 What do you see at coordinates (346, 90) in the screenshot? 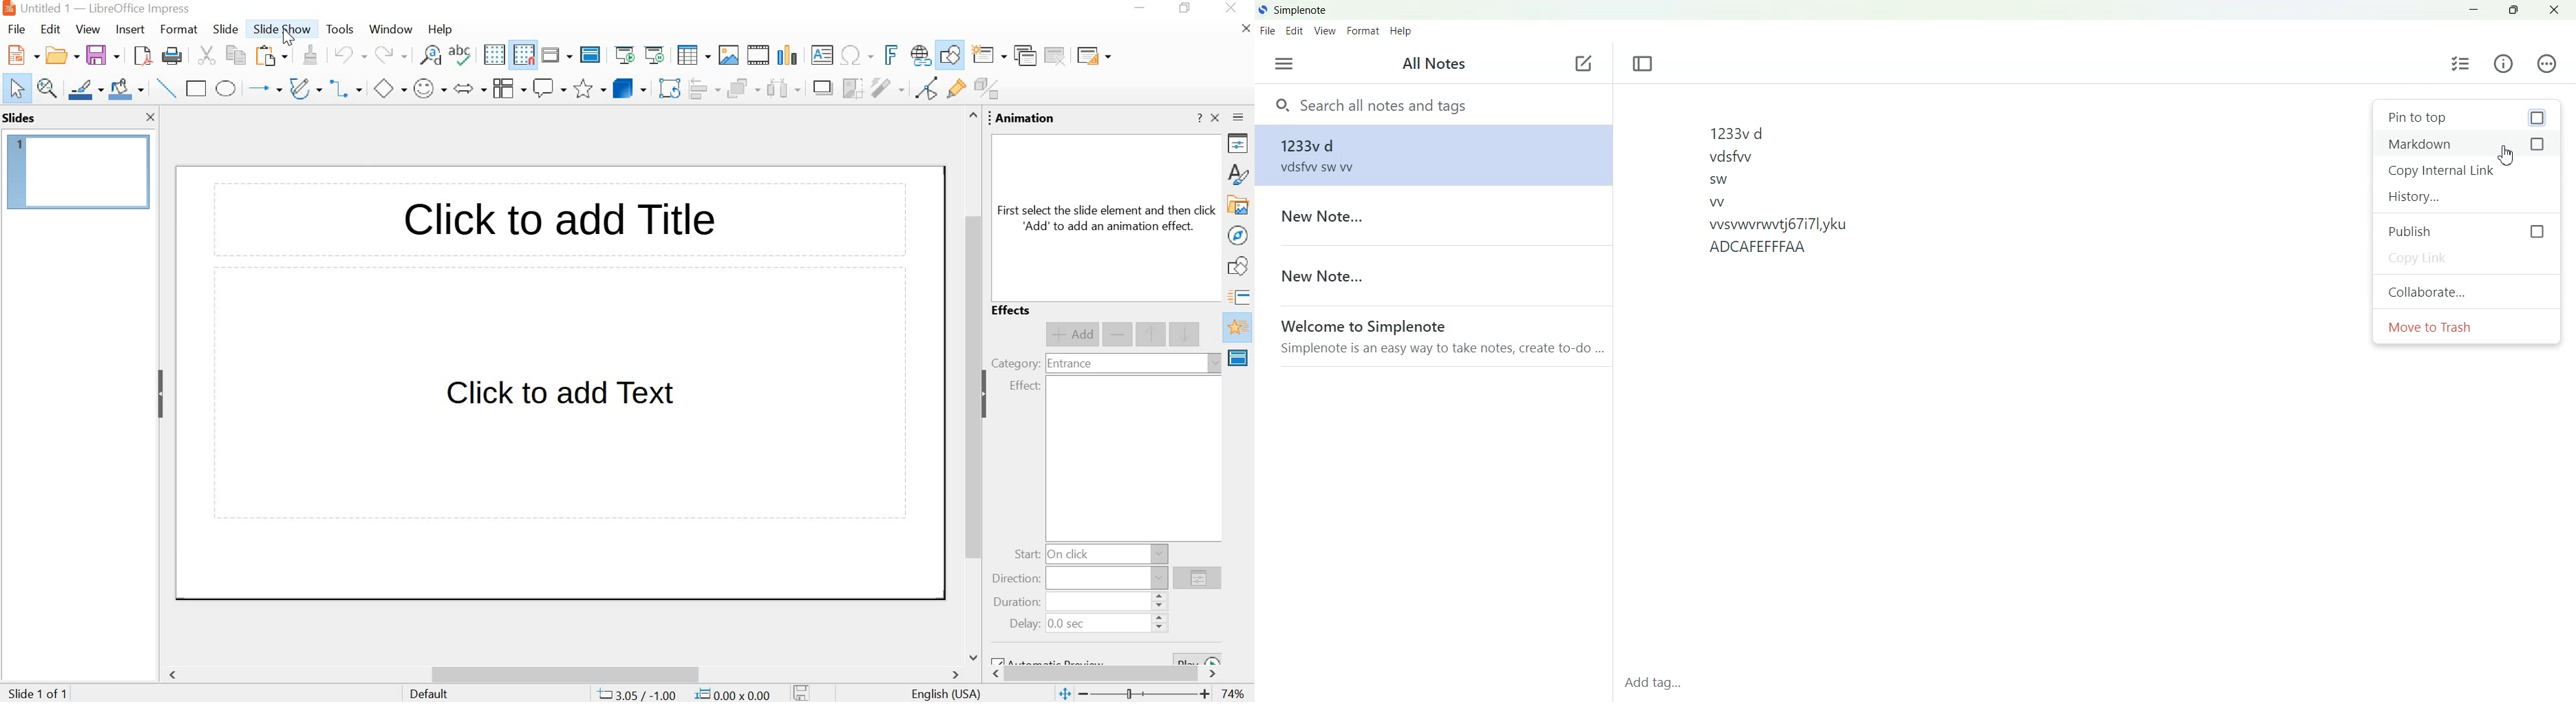
I see `connector` at bounding box center [346, 90].